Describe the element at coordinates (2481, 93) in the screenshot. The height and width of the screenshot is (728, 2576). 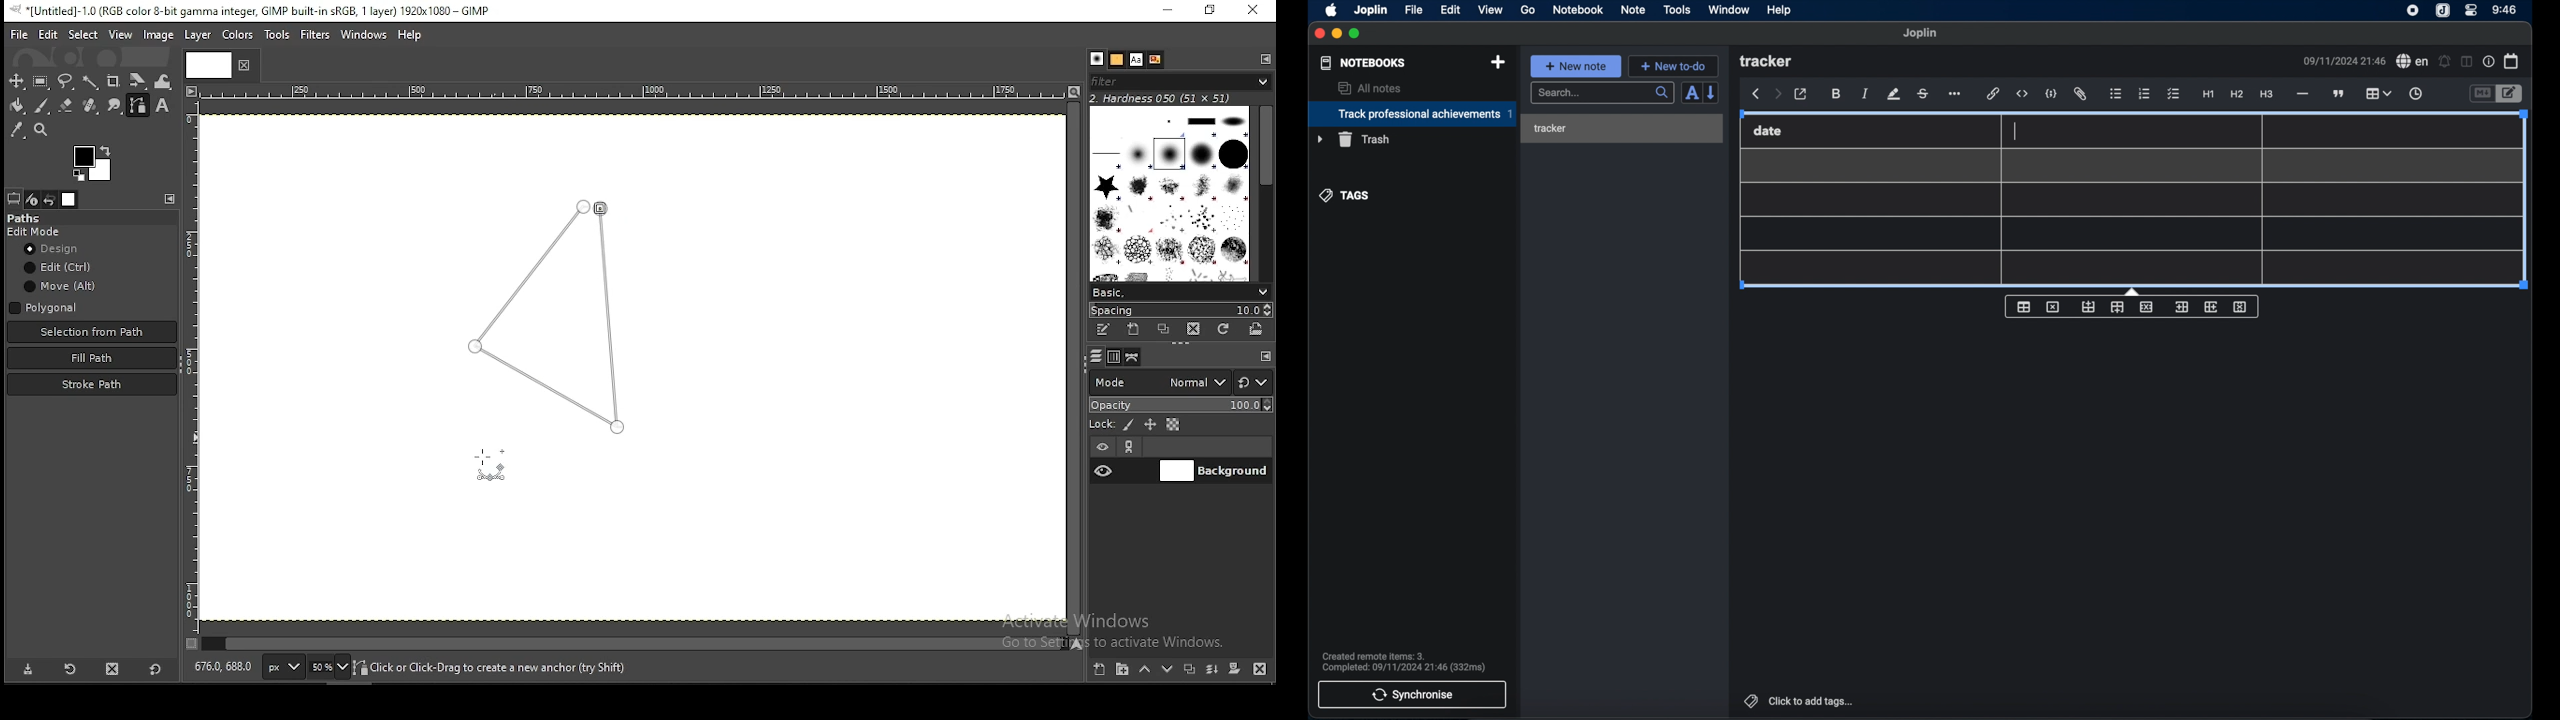
I see `toggle editor` at that location.